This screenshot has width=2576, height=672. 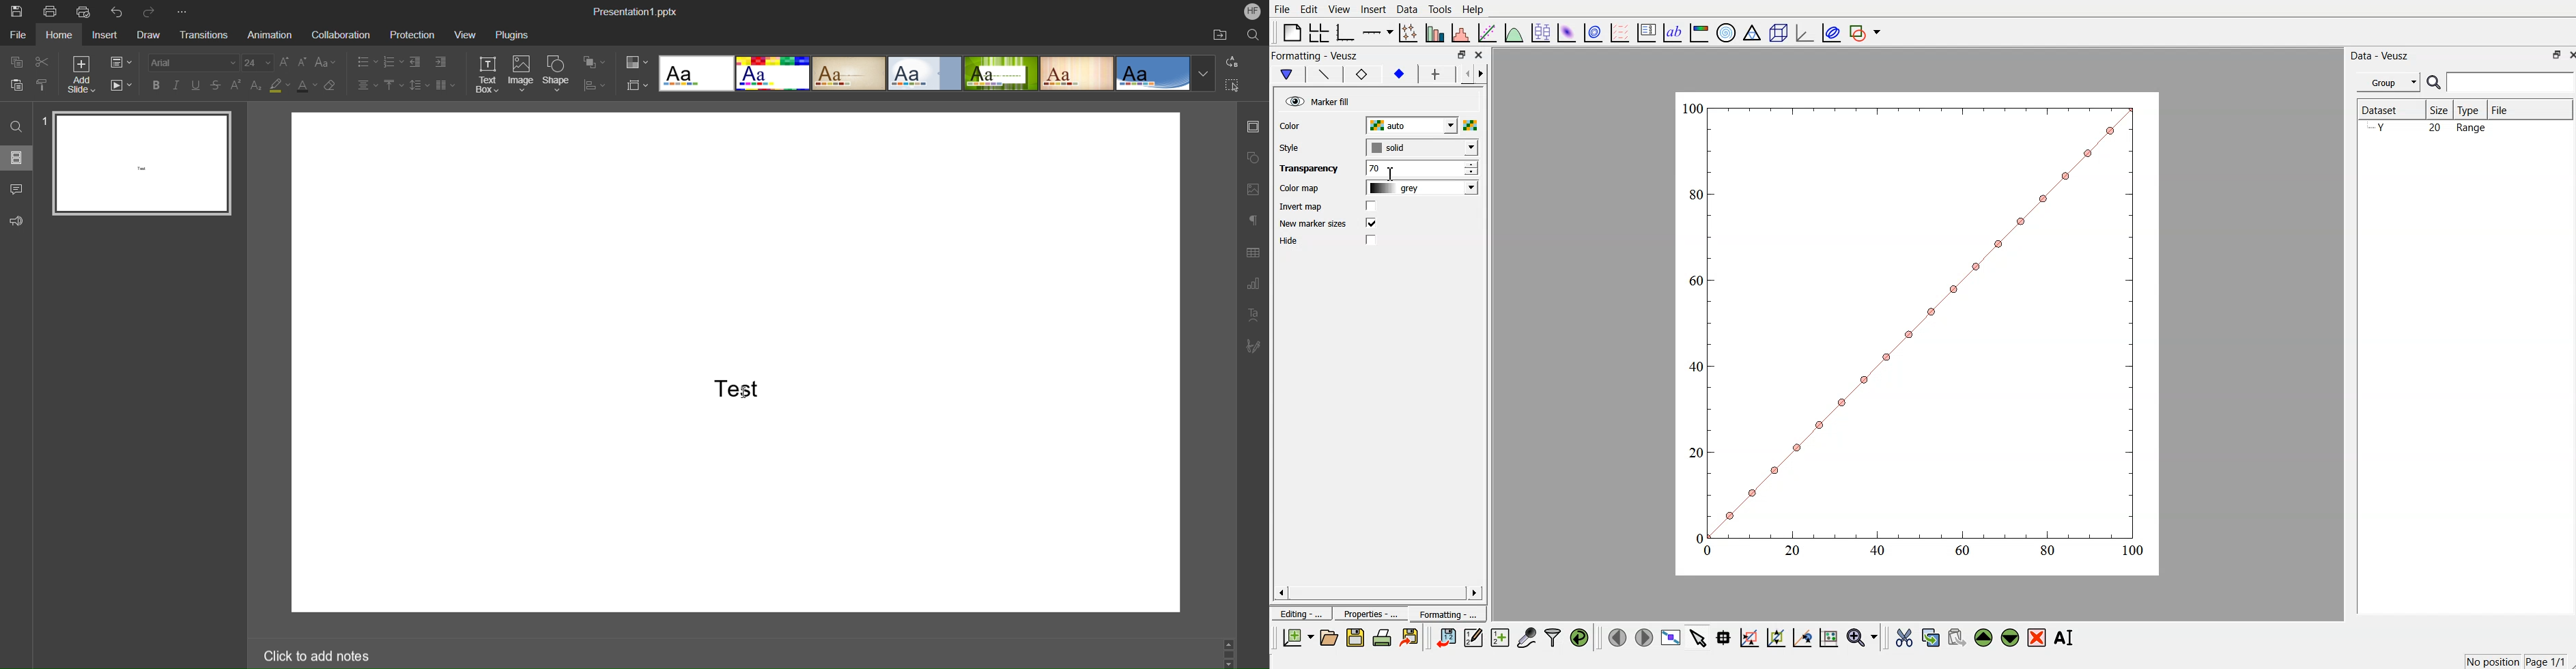 I want to click on checkbox, so click(x=1373, y=241).